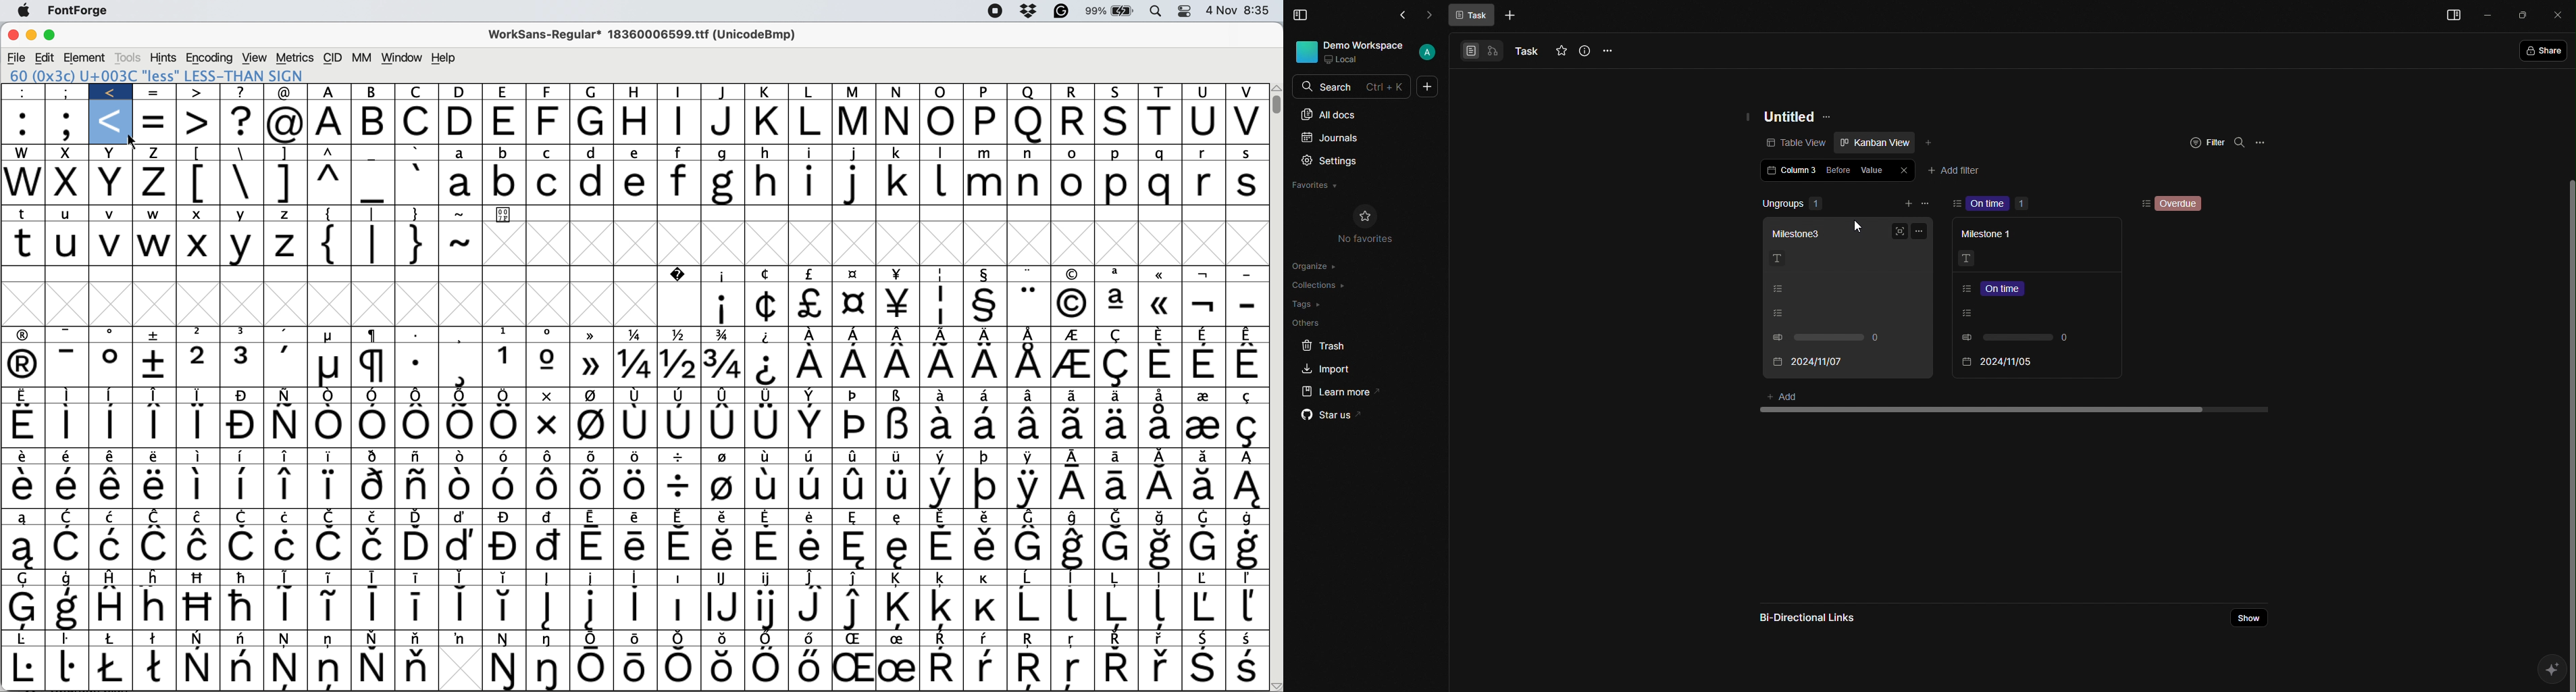 The width and height of the screenshot is (2576, 700). Describe the element at coordinates (724, 638) in the screenshot. I see `Symbol` at that location.